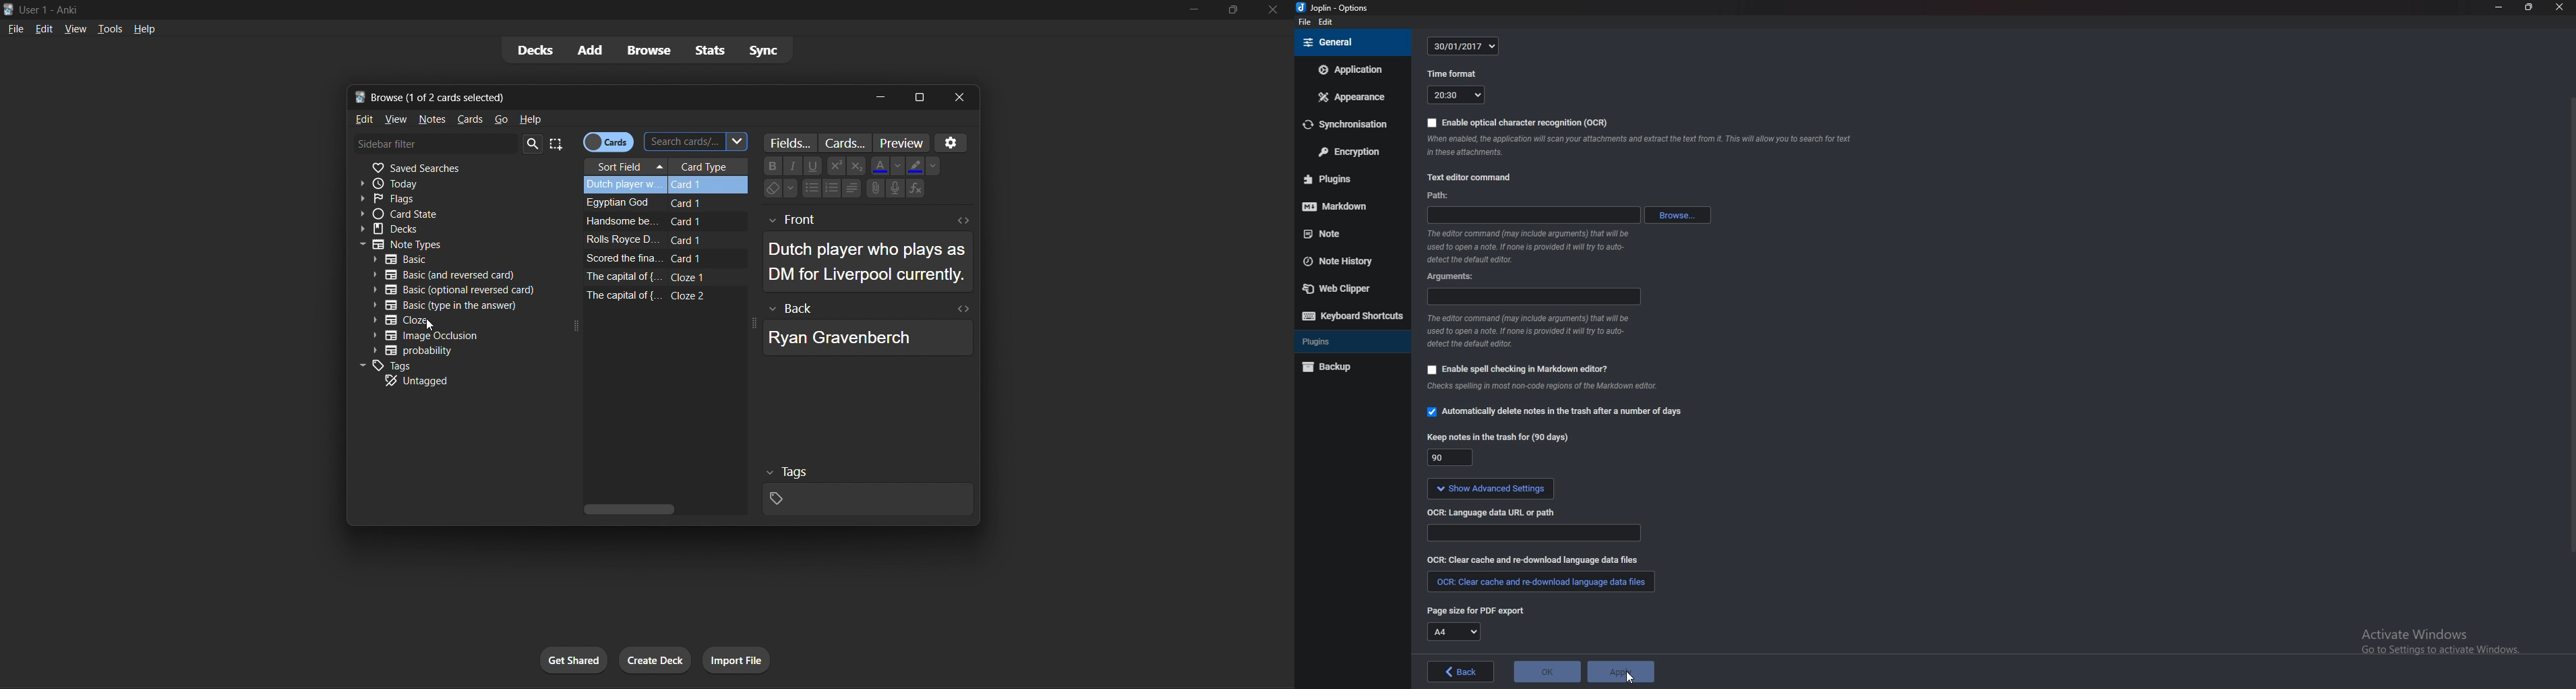 The image size is (2576, 700). Describe the element at coordinates (1499, 513) in the screenshot. I see `OCR language data url or path` at that location.